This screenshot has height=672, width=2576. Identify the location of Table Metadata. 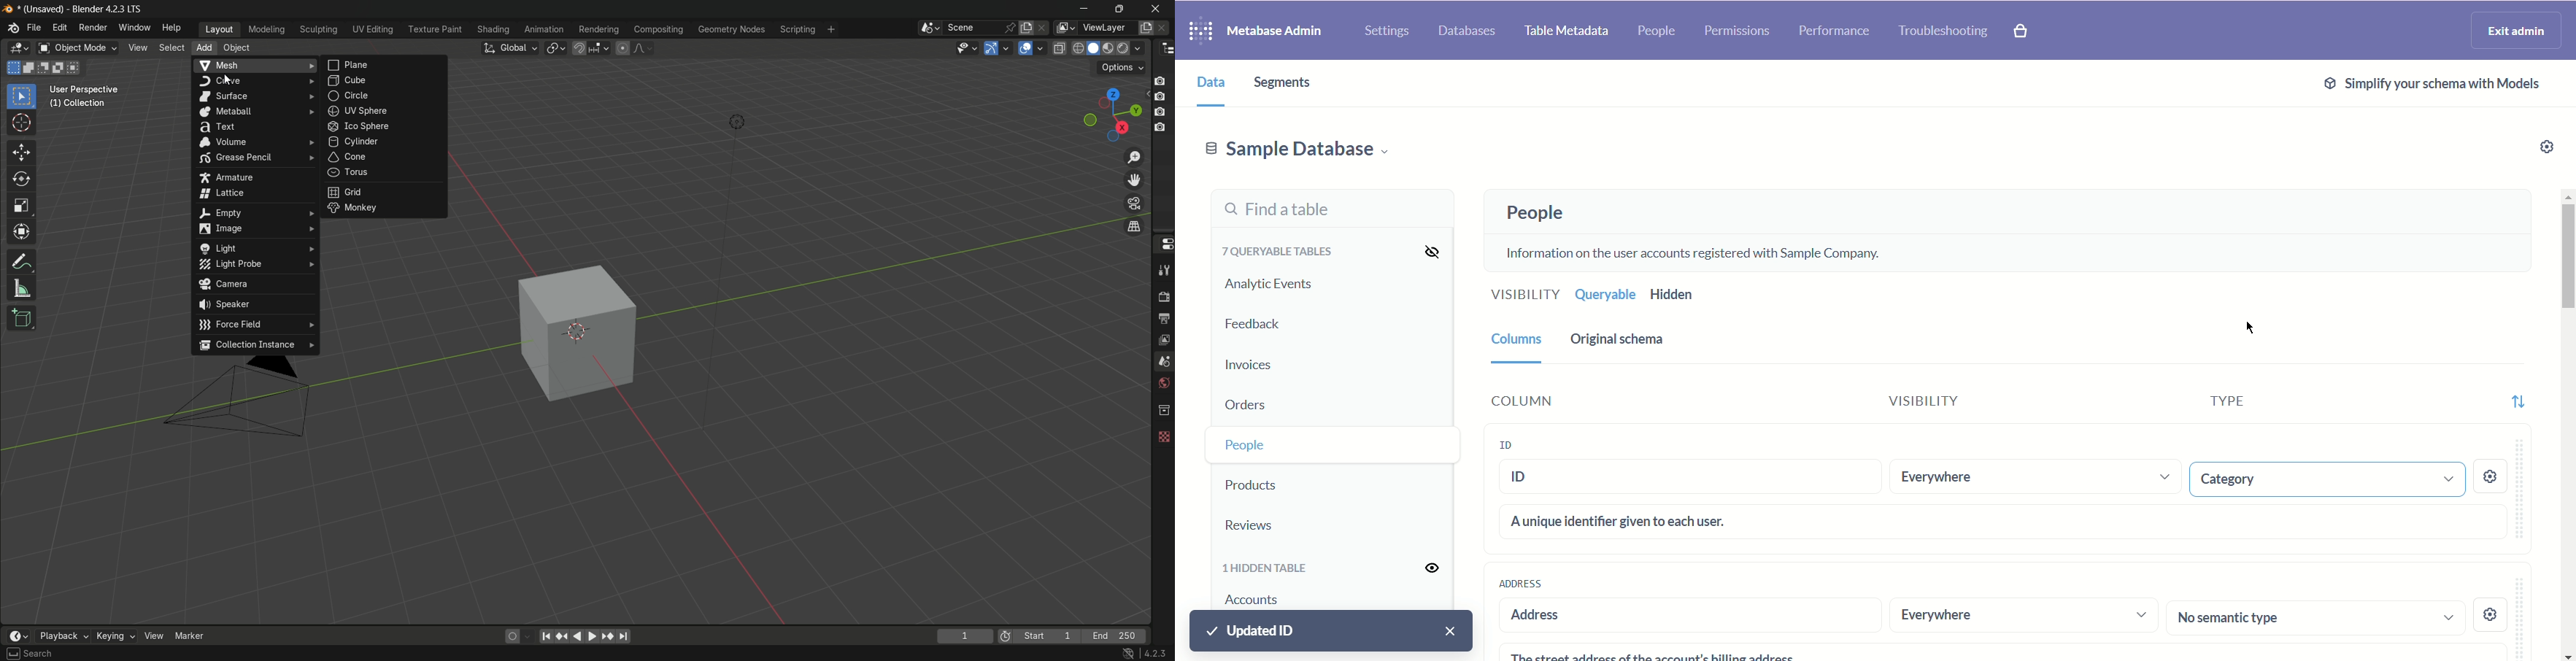
(1568, 33).